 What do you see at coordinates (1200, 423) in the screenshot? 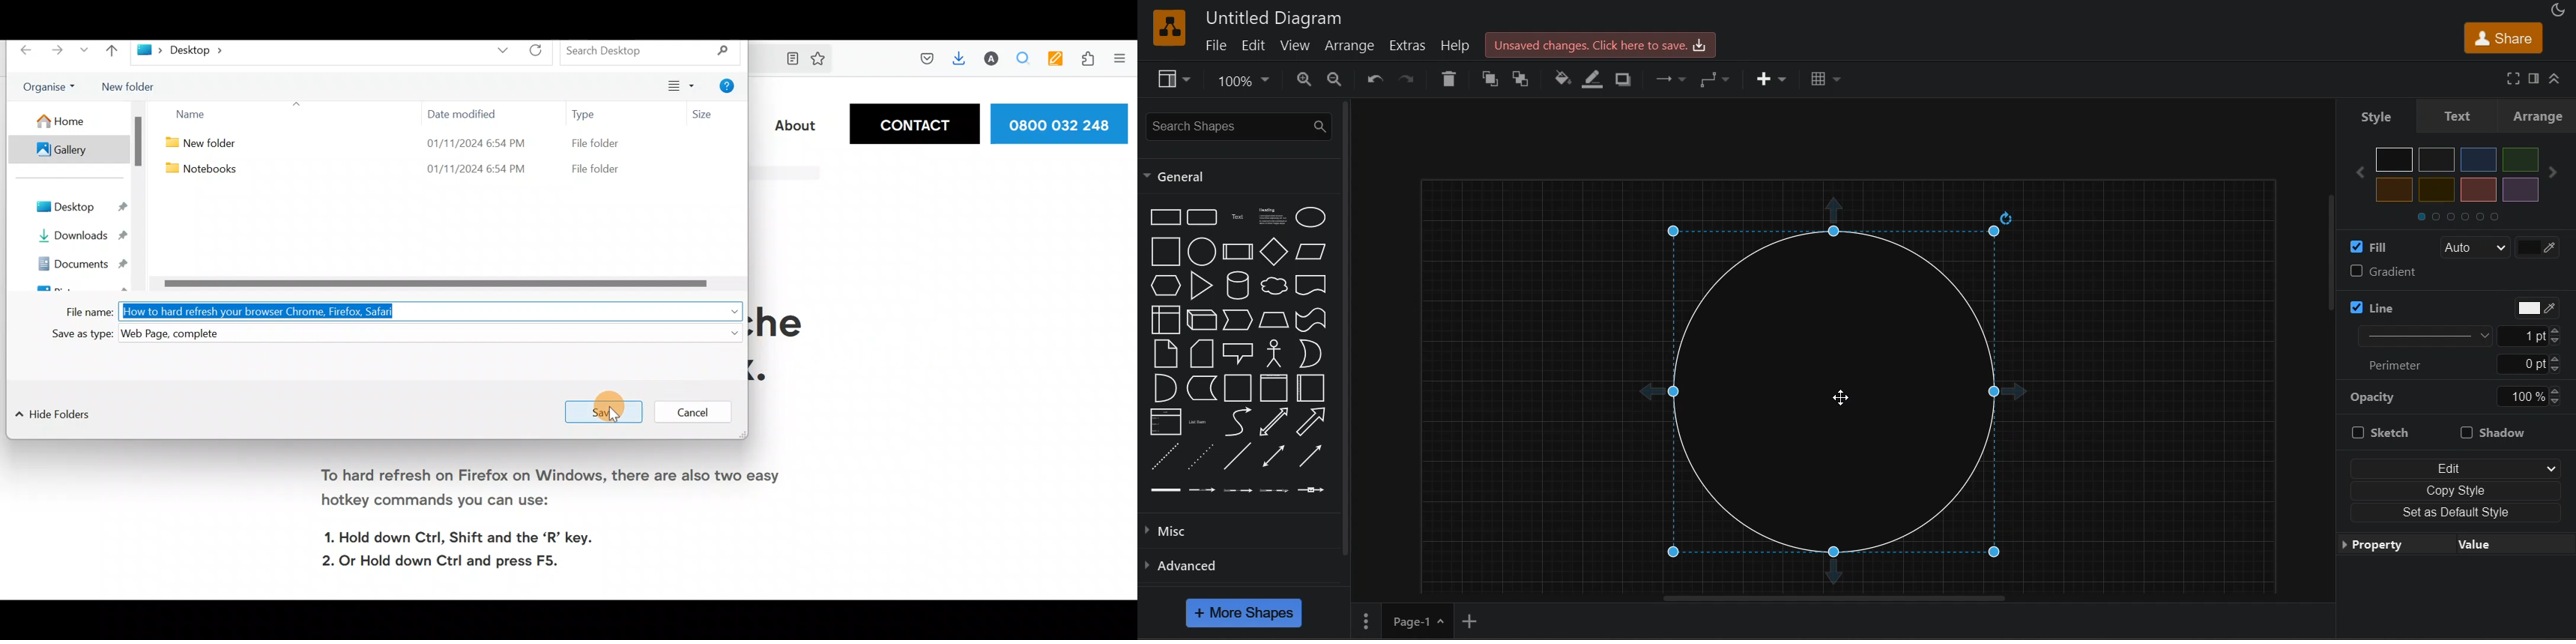
I see `list item` at bounding box center [1200, 423].